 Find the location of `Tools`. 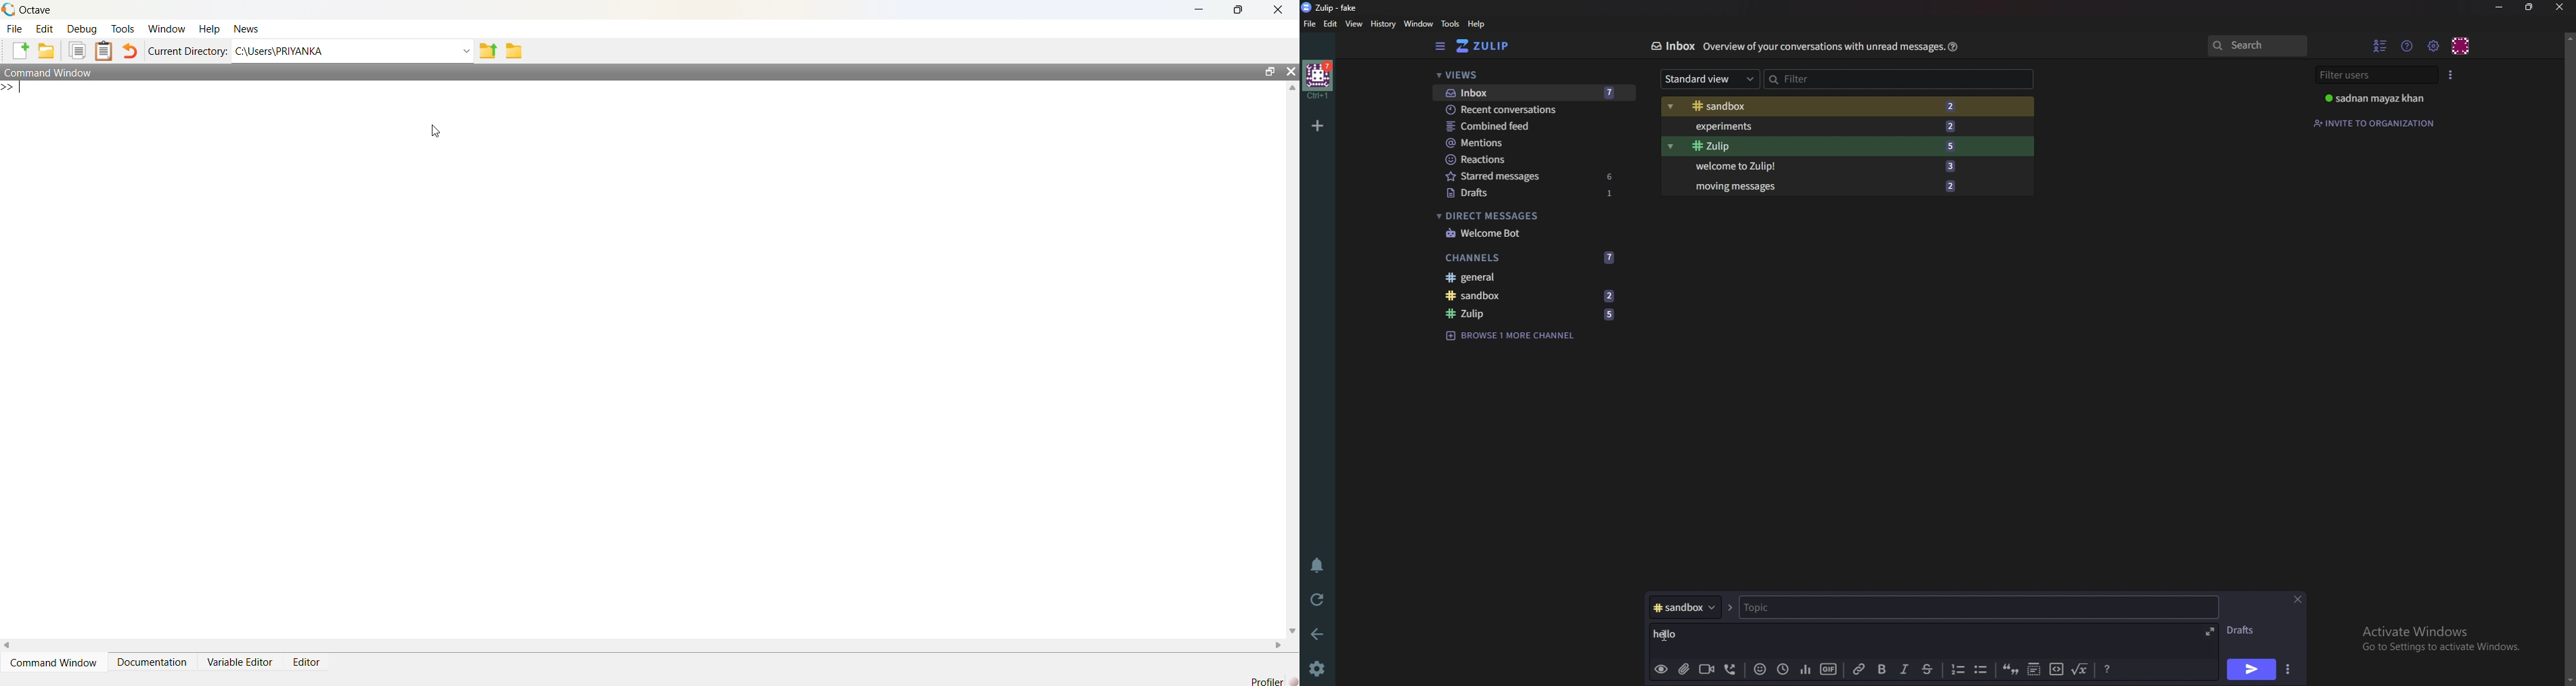

Tools is located at coordinates (1452, 24).